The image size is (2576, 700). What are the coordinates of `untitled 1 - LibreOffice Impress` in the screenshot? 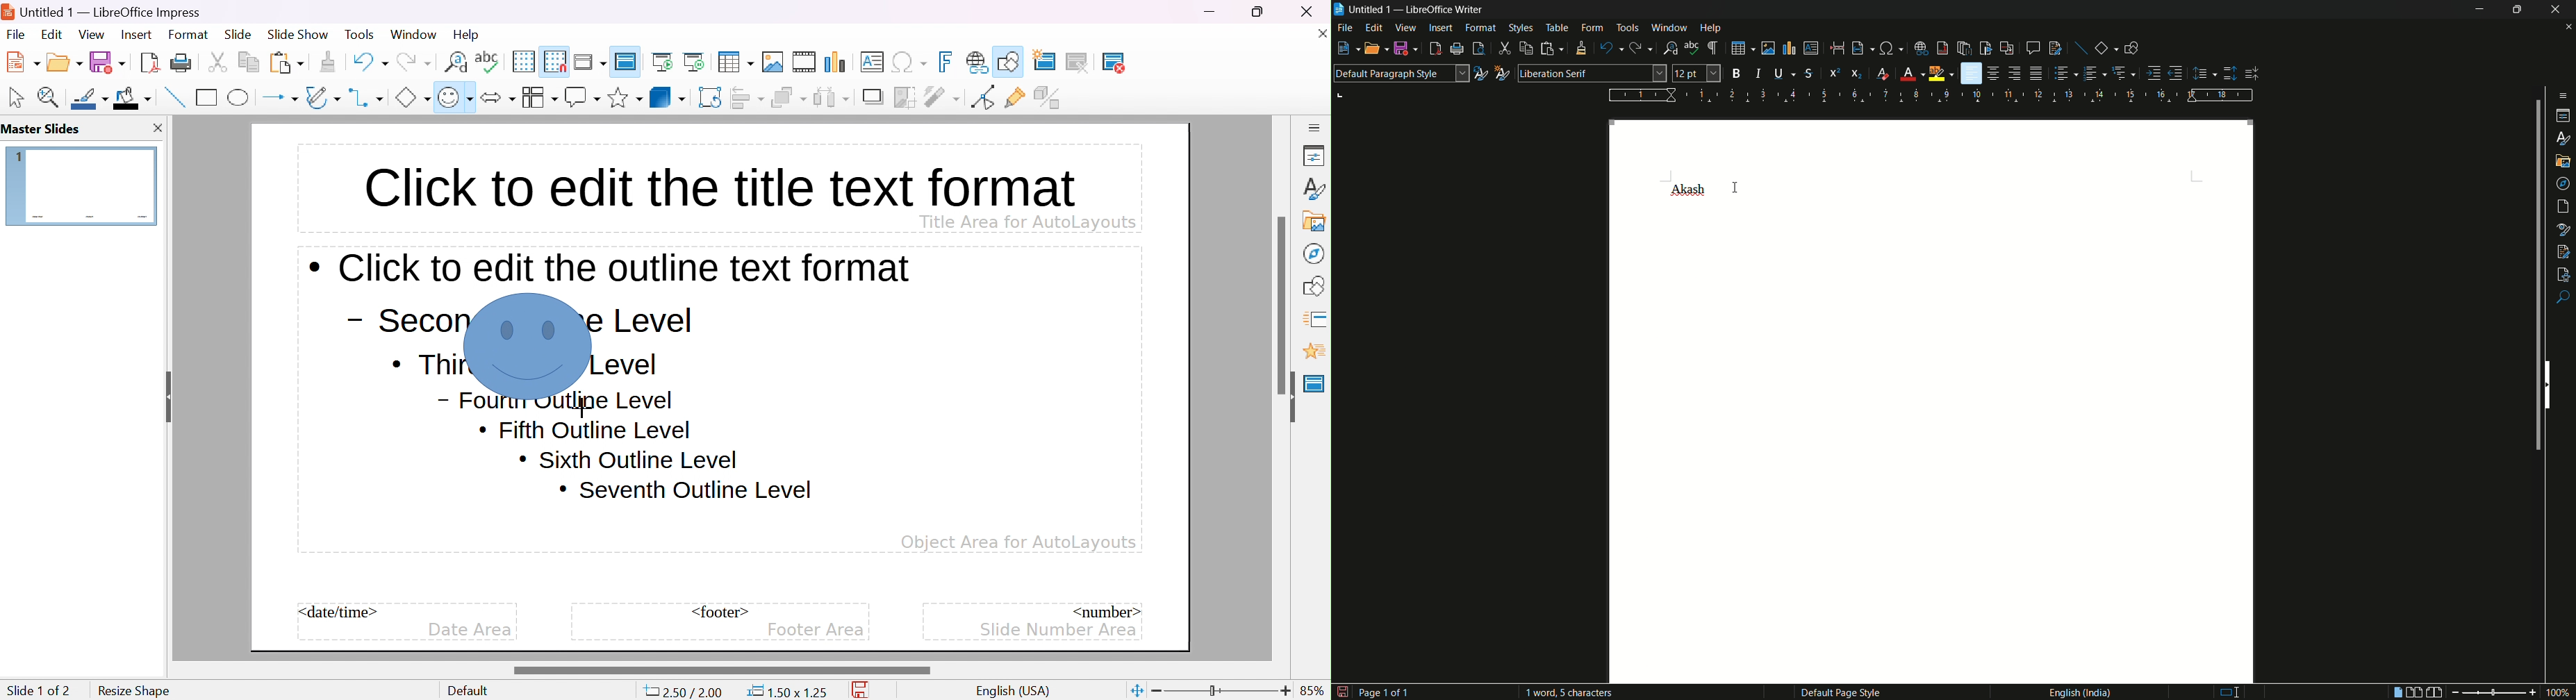 It's located at (102, 10).